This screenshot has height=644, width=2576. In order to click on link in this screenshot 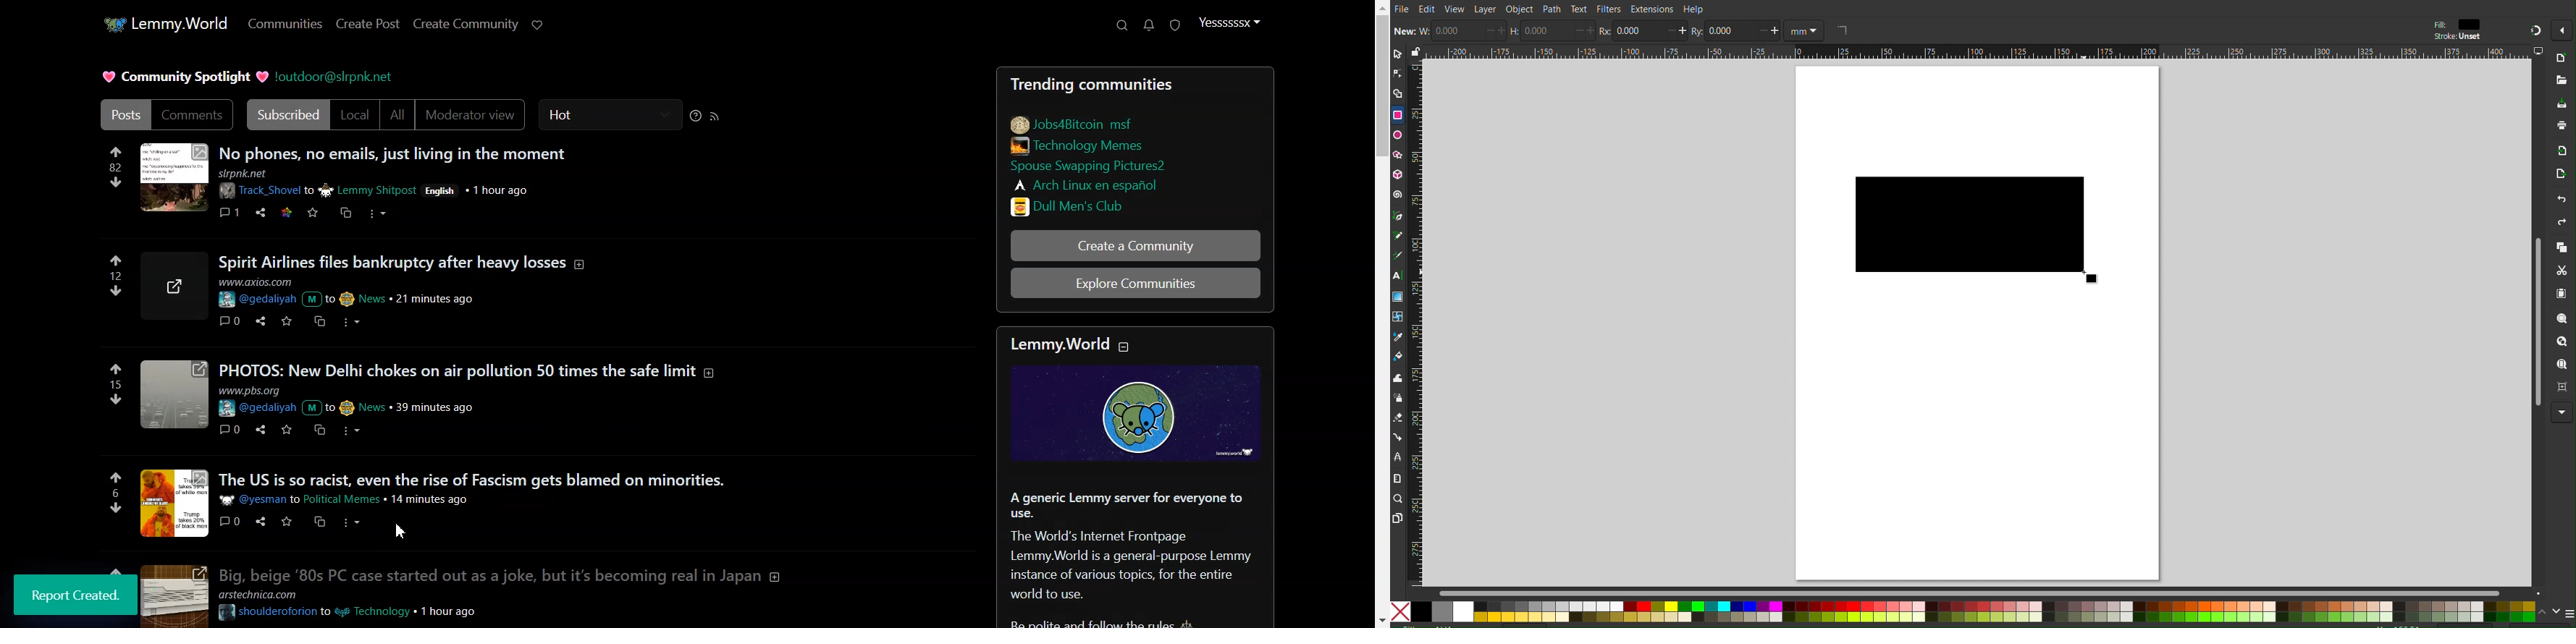, I will do `click(1090, 184)`.